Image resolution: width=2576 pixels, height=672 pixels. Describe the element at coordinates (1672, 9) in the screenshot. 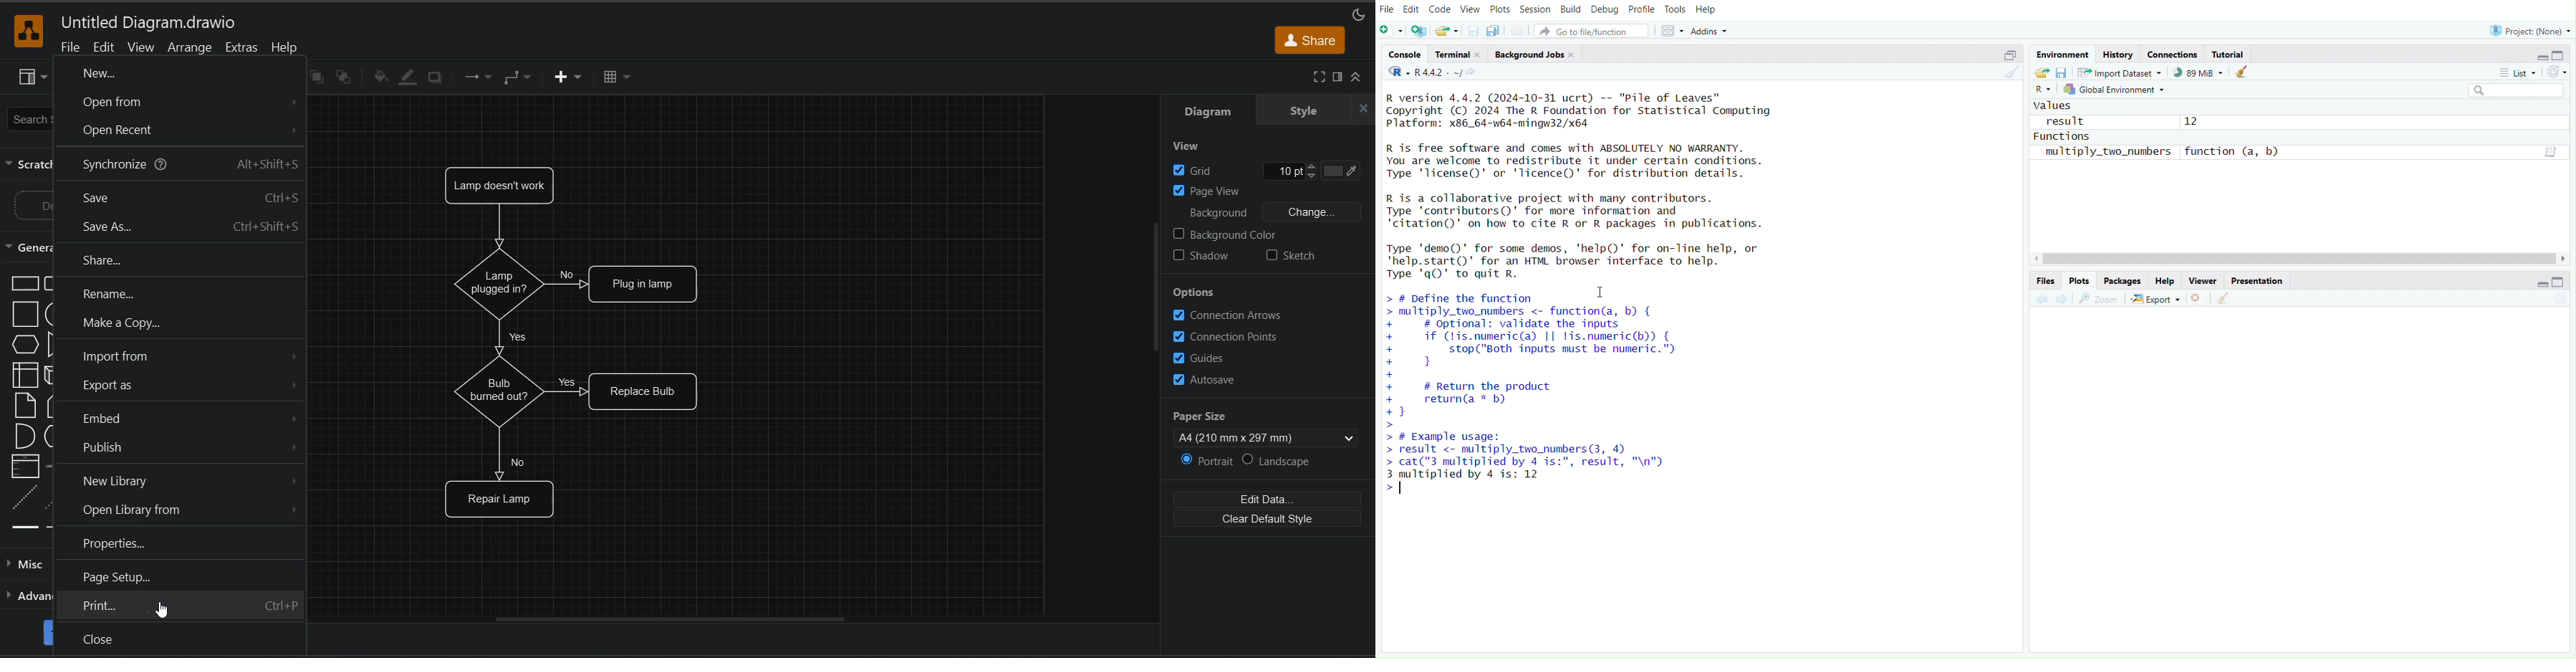

I see `Tools` at that location.